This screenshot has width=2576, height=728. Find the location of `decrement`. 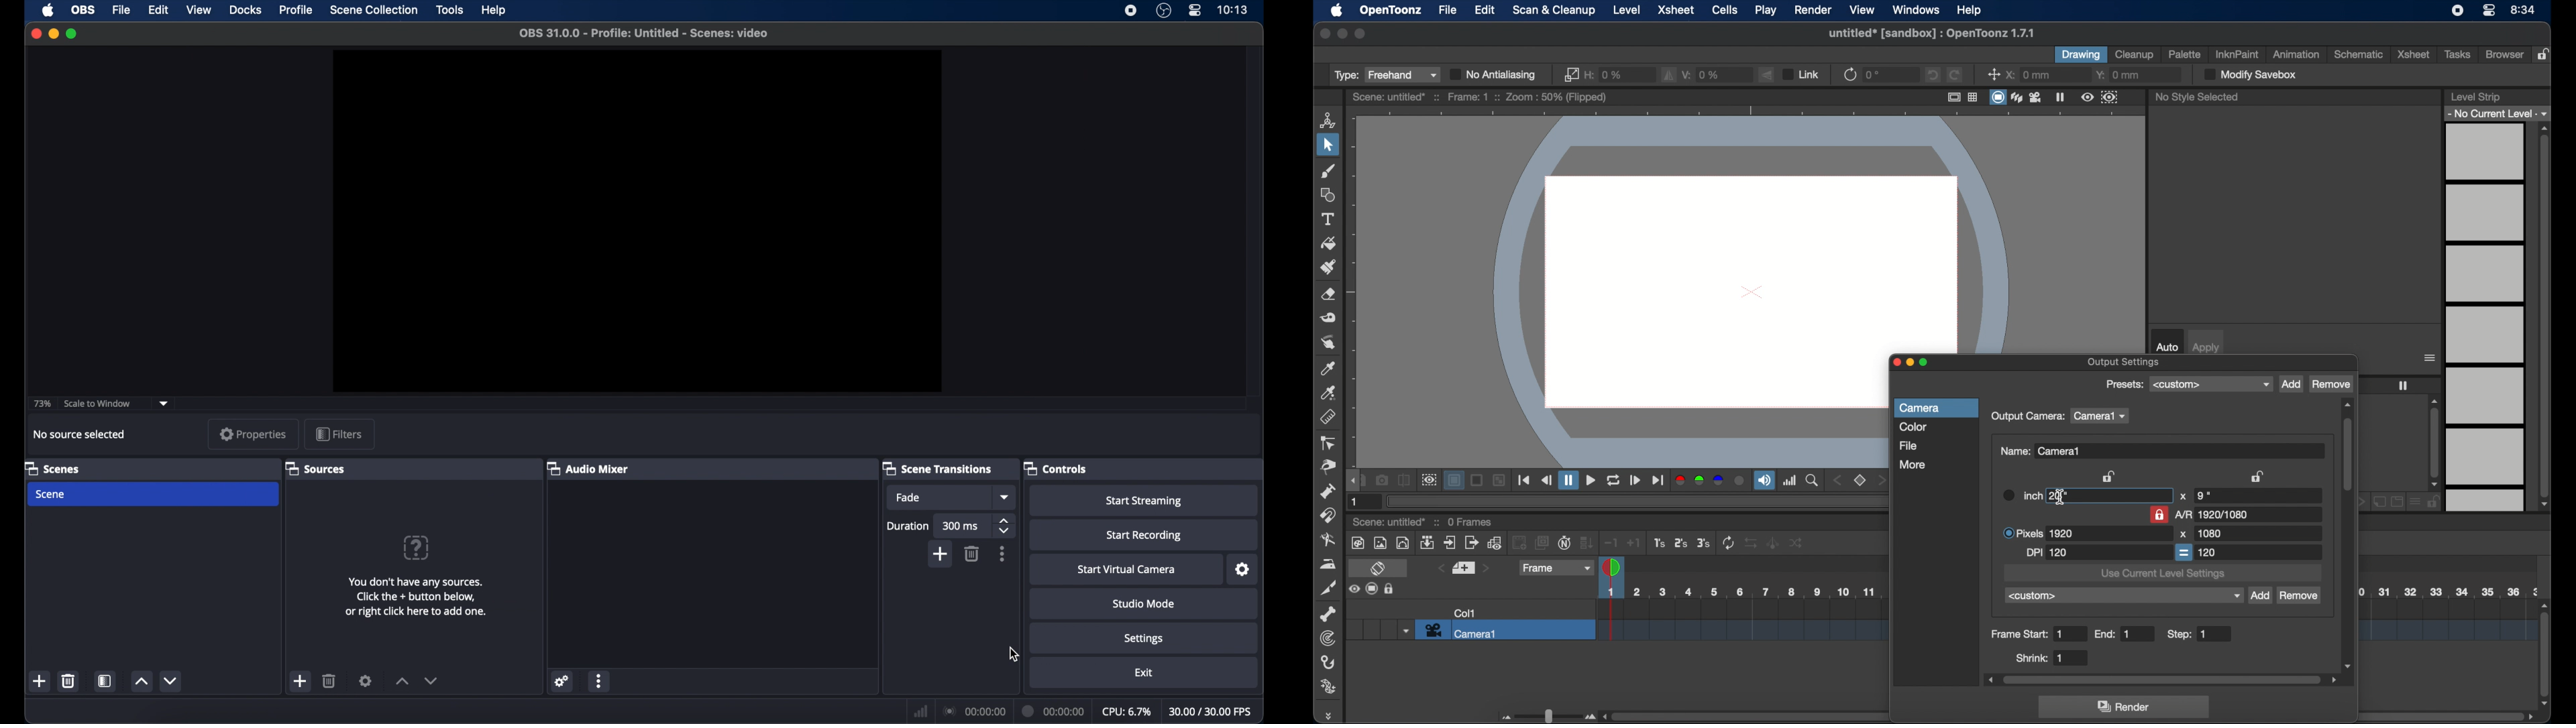

decrement is located at coordinates (170, 680).